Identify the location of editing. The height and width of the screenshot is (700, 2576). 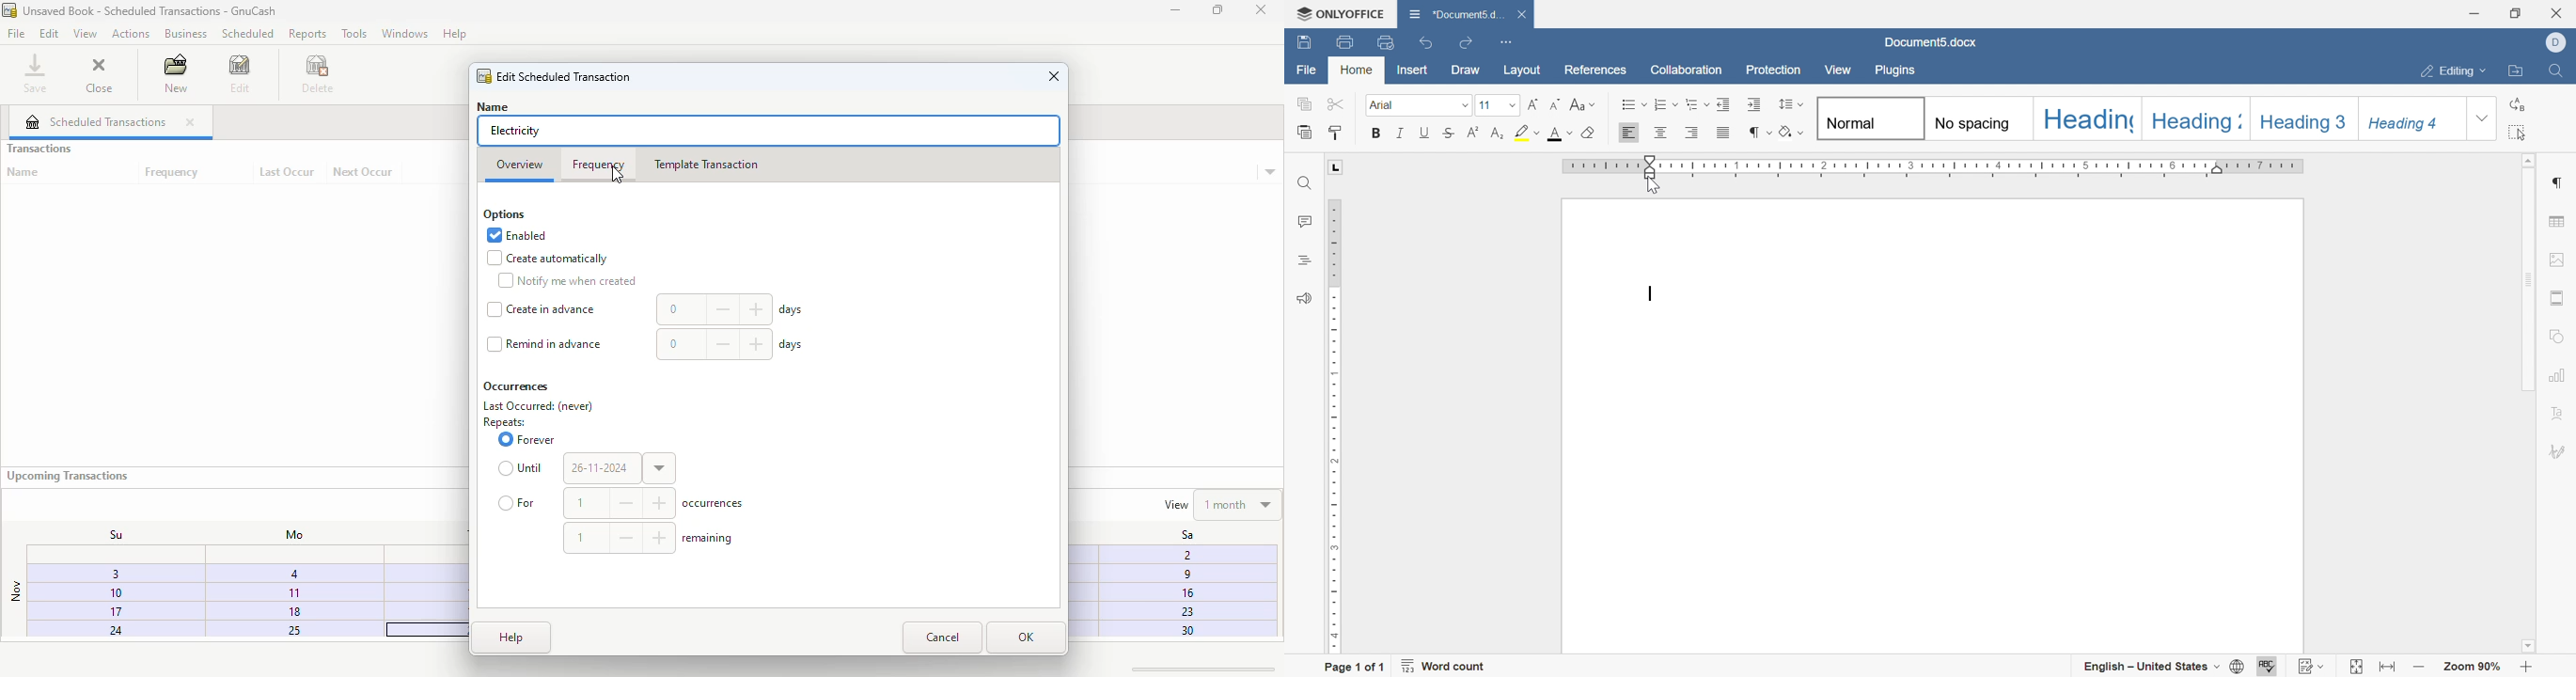
(2453, 71).